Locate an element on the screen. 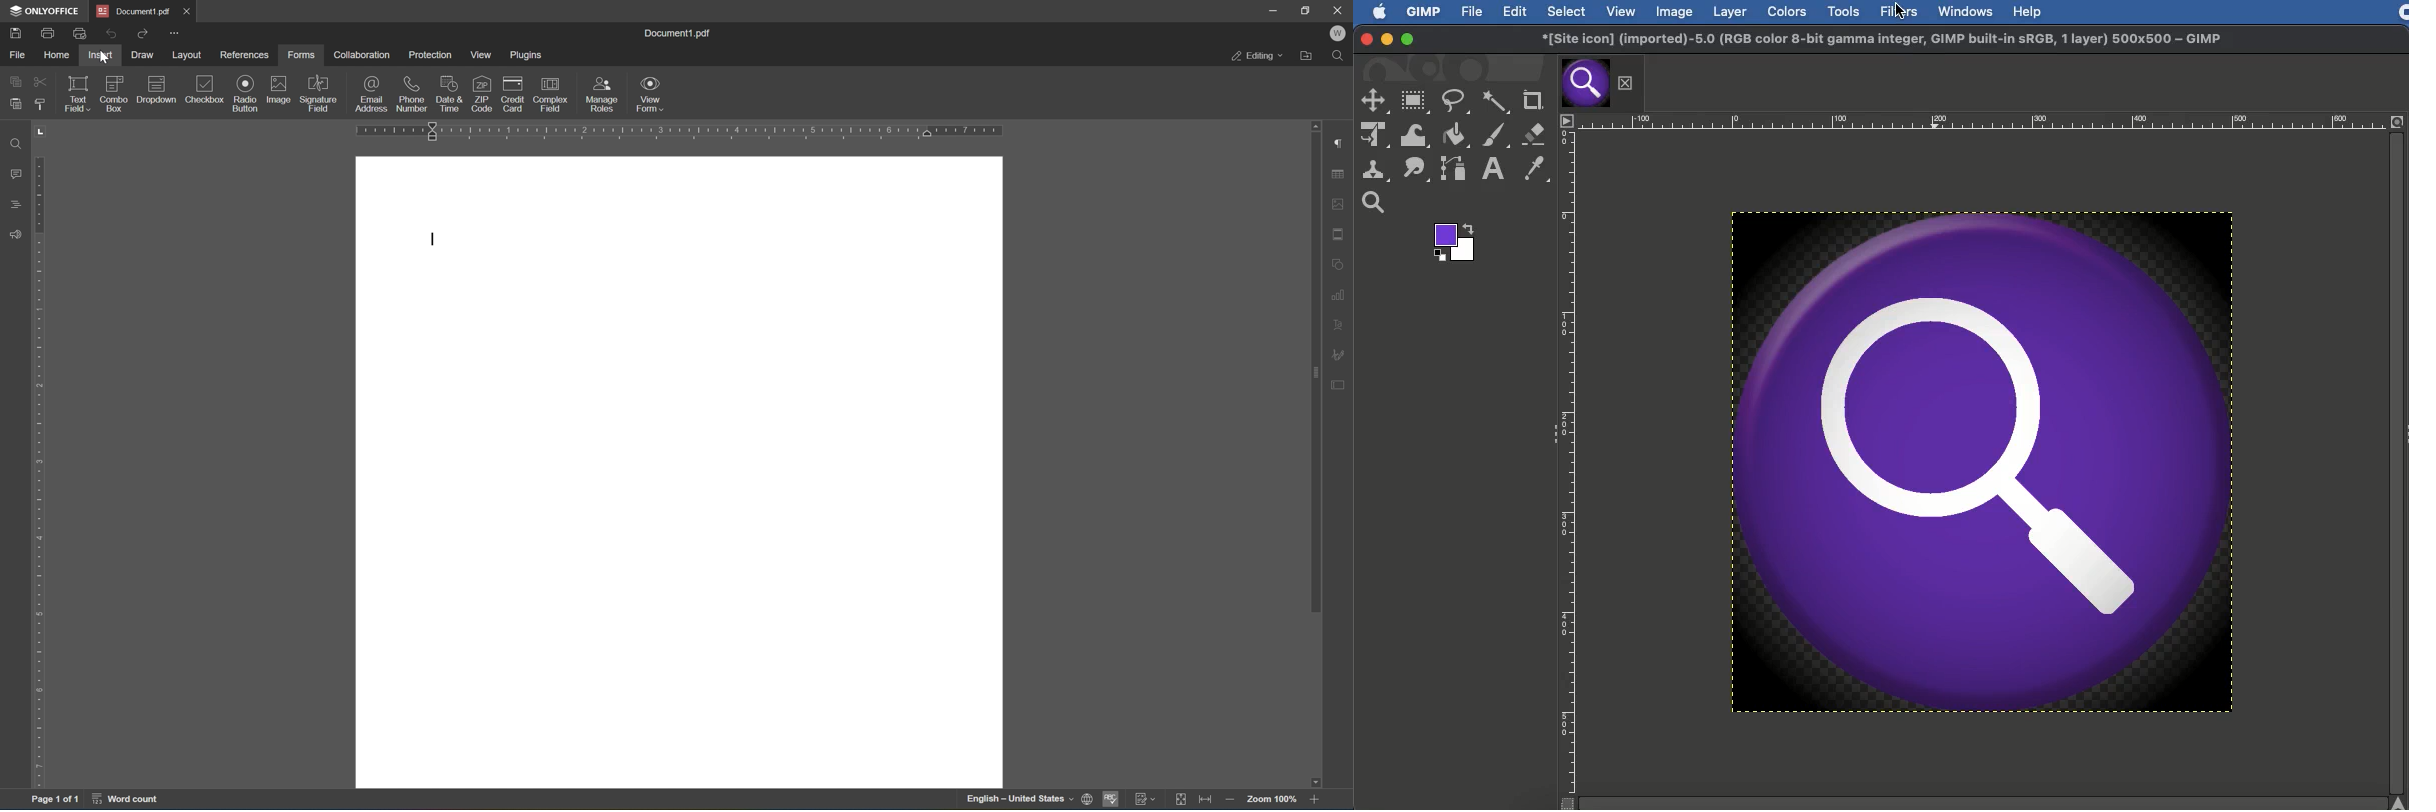 The image size is (2436, 812). Document1.pdf is located at coordinates (133, 11).